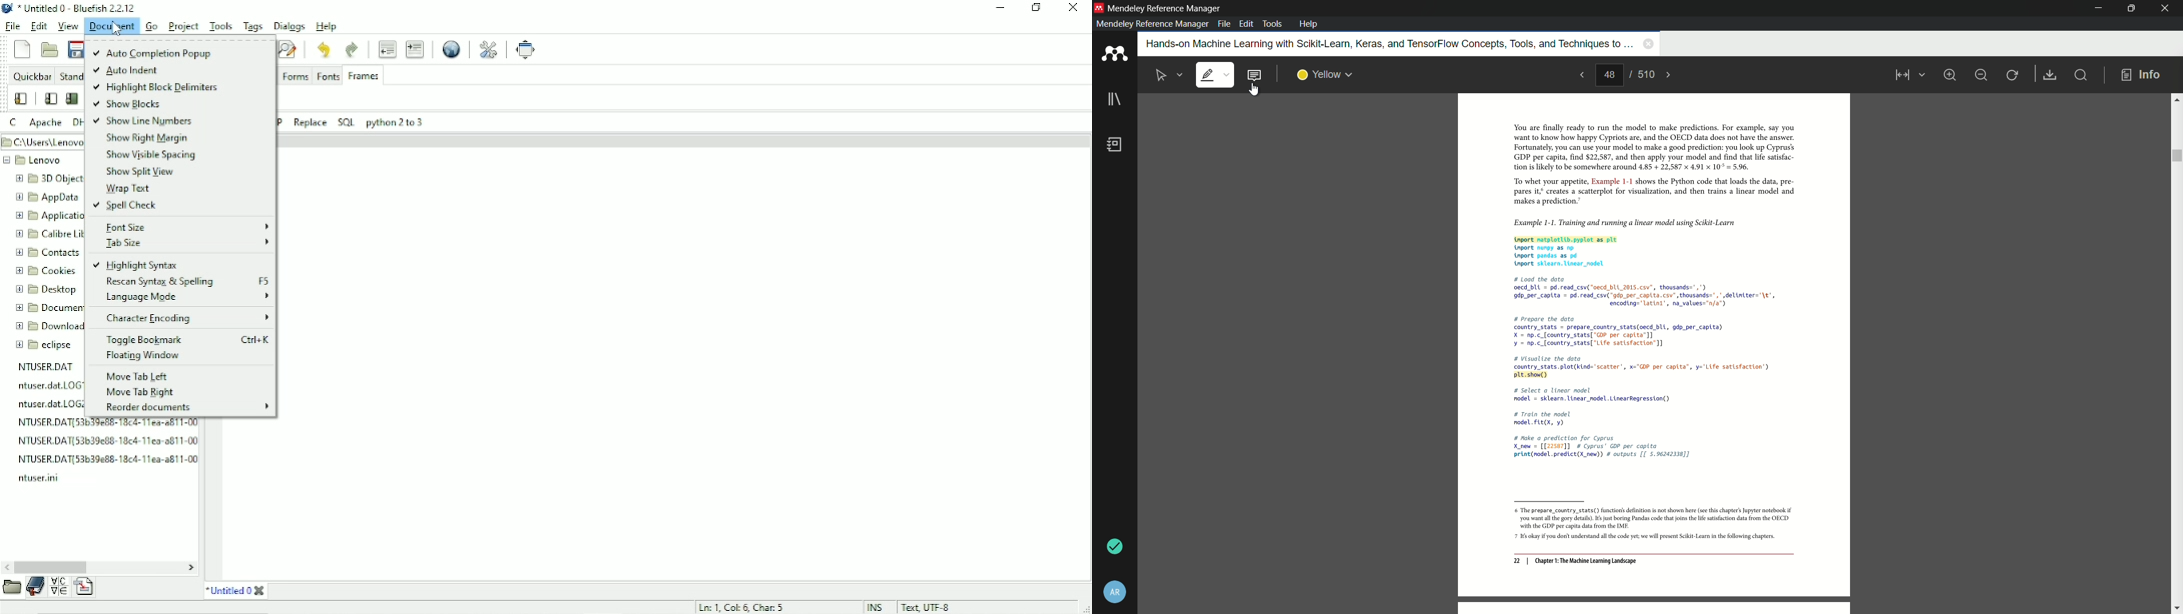 This screenshot has width=2184, height=616. What do you see at coordinates (1581, 74) in the screenshot?
I see `previous page` at bounding box center [1581, 74].